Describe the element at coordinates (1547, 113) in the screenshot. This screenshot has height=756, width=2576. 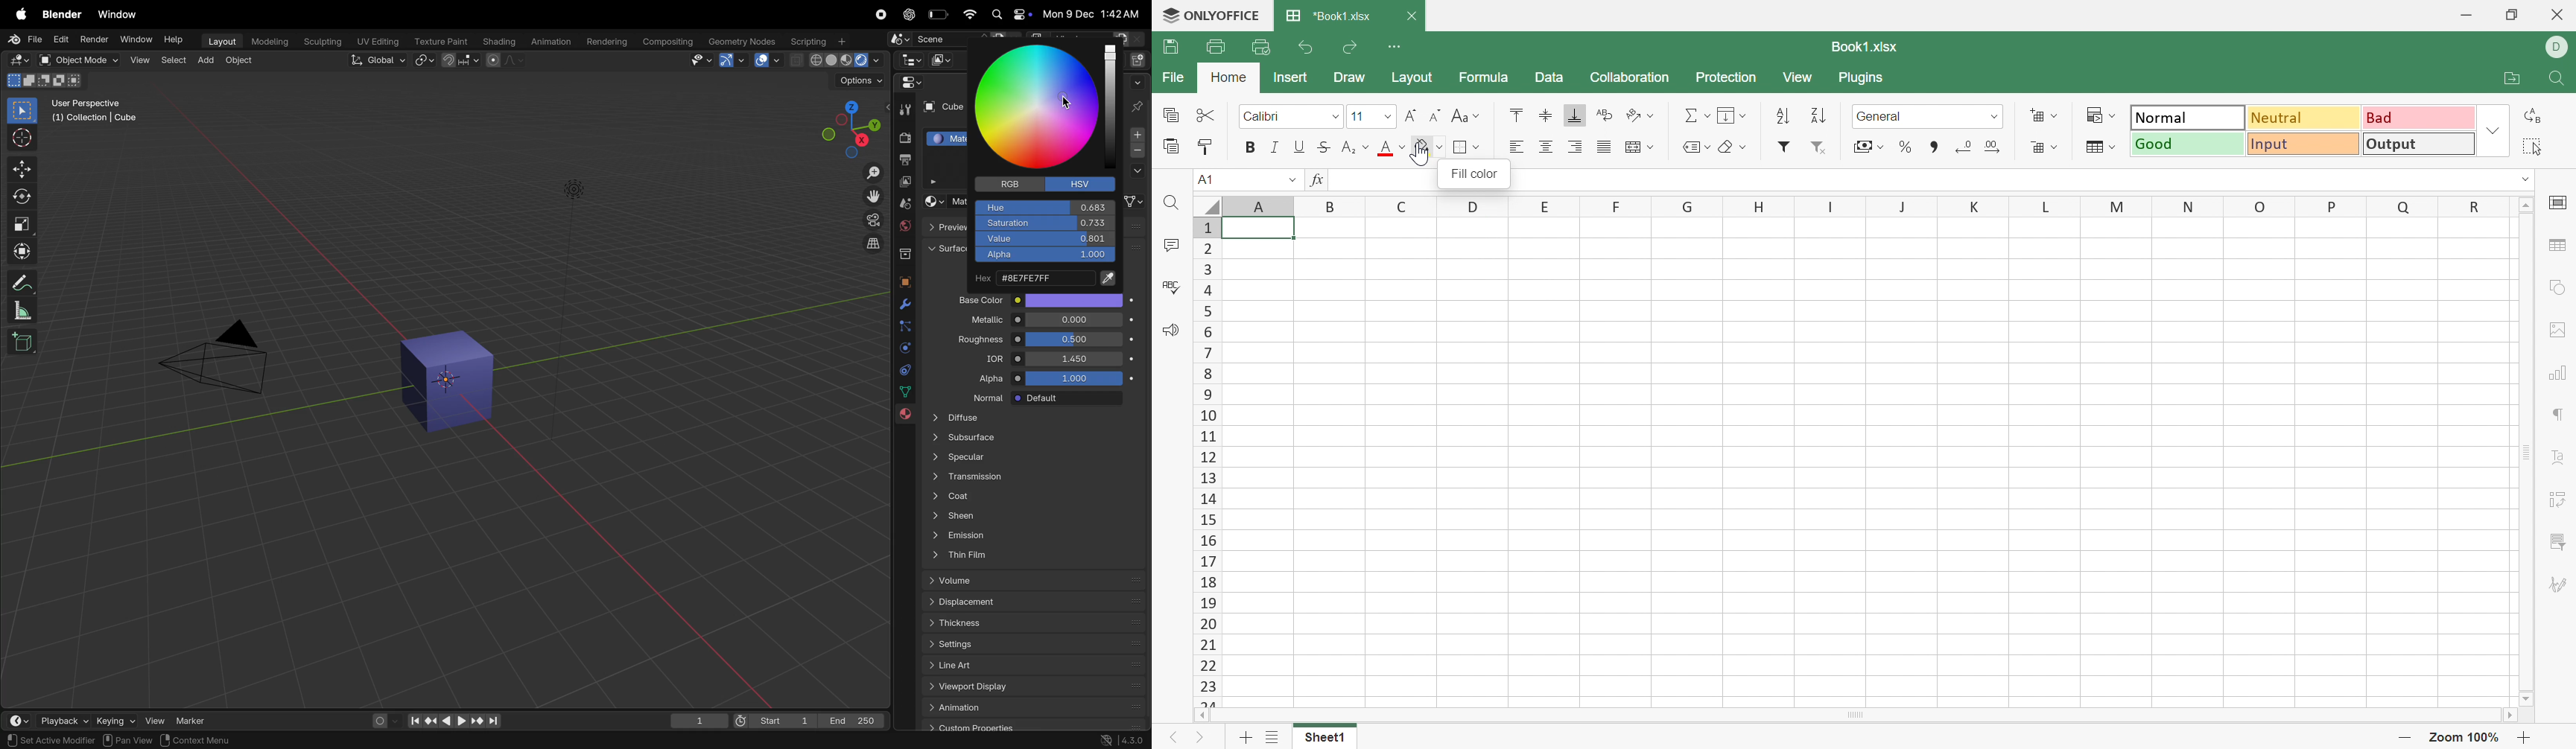
I see `Align Middle` at that location.